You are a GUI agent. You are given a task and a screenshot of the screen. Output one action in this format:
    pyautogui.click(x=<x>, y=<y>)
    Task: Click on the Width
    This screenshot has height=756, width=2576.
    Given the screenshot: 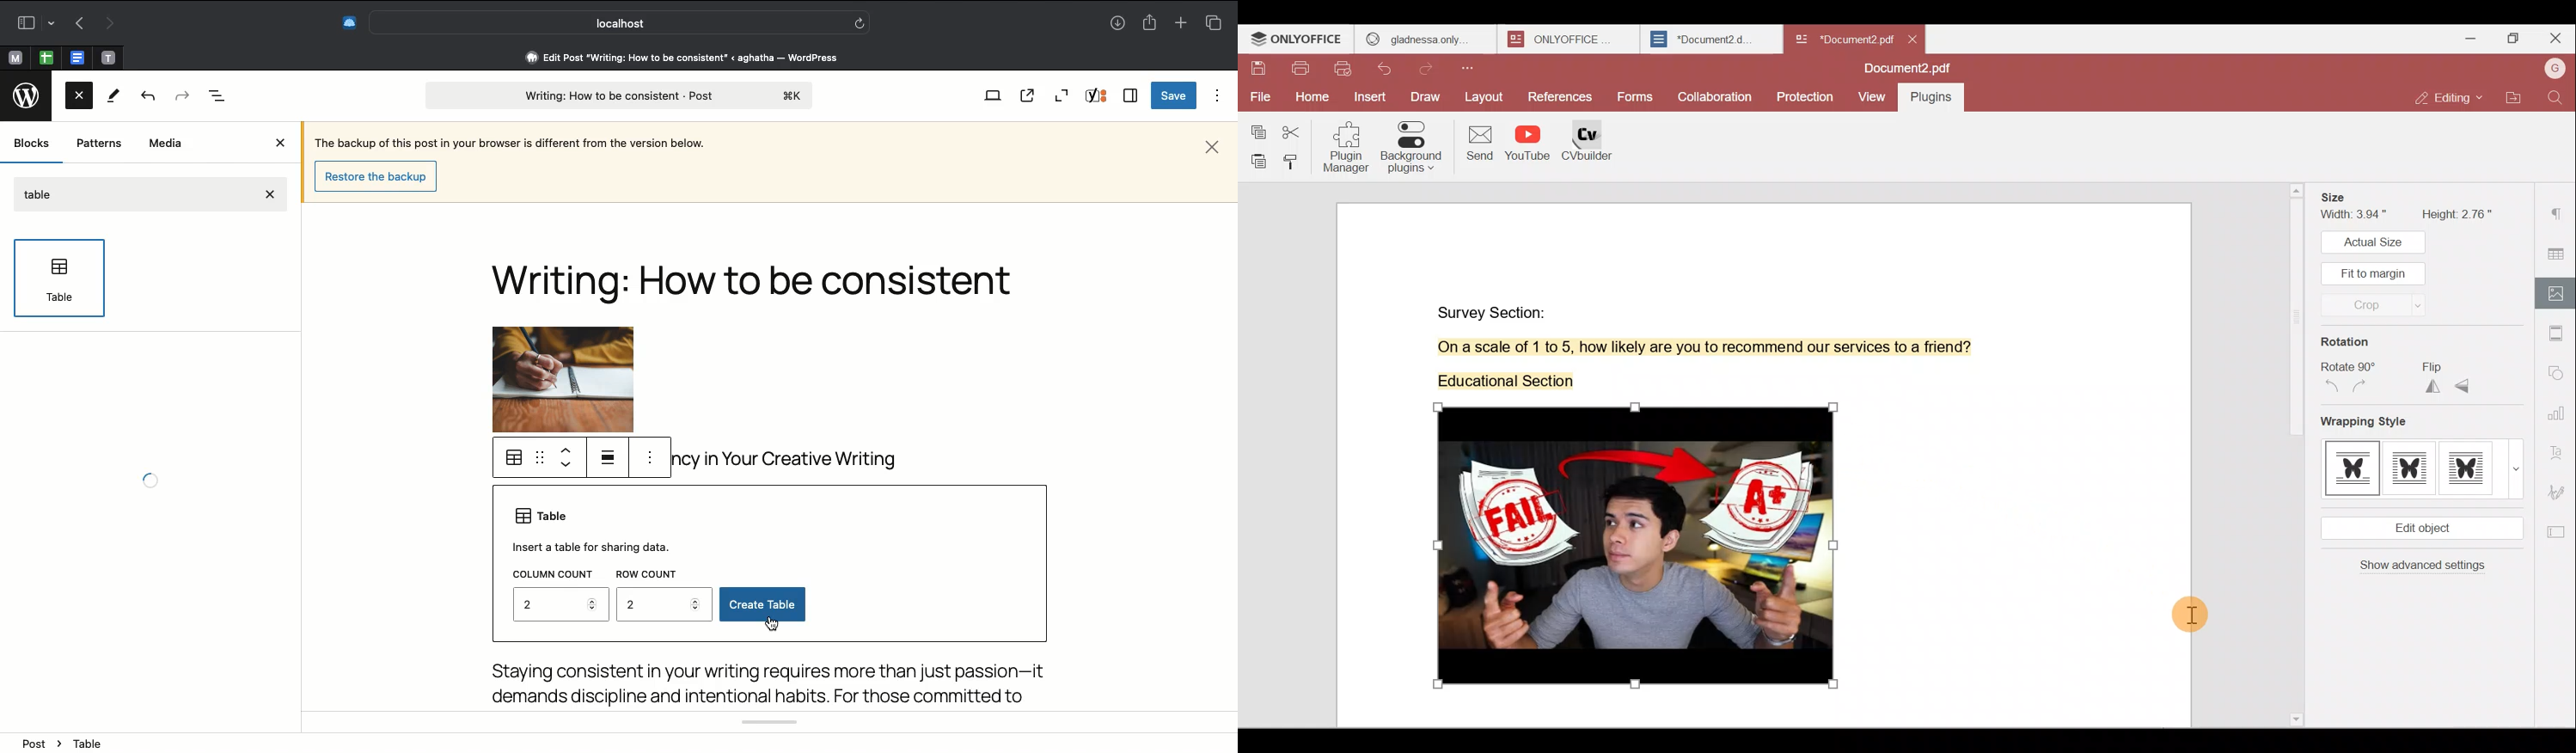 What is the action you would take?
    pyautogui.click(x=2350, y=216)
    